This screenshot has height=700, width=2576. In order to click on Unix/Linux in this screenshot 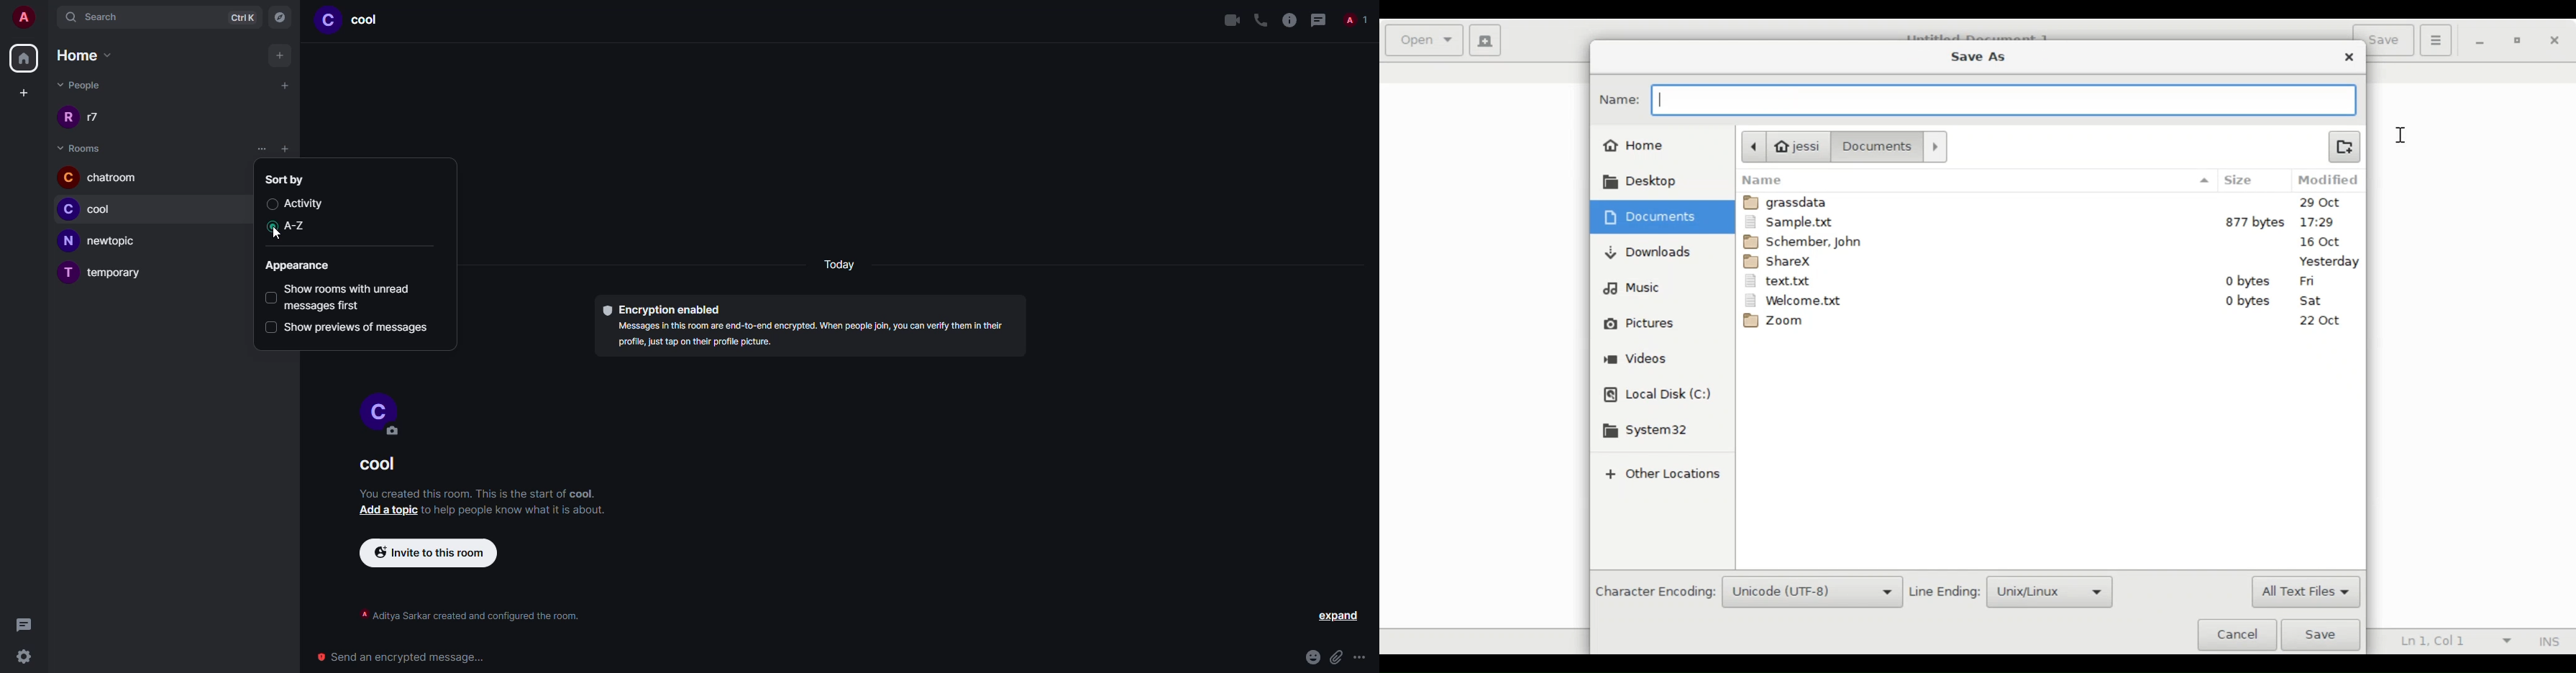, I will do `click(2051, 591)`.